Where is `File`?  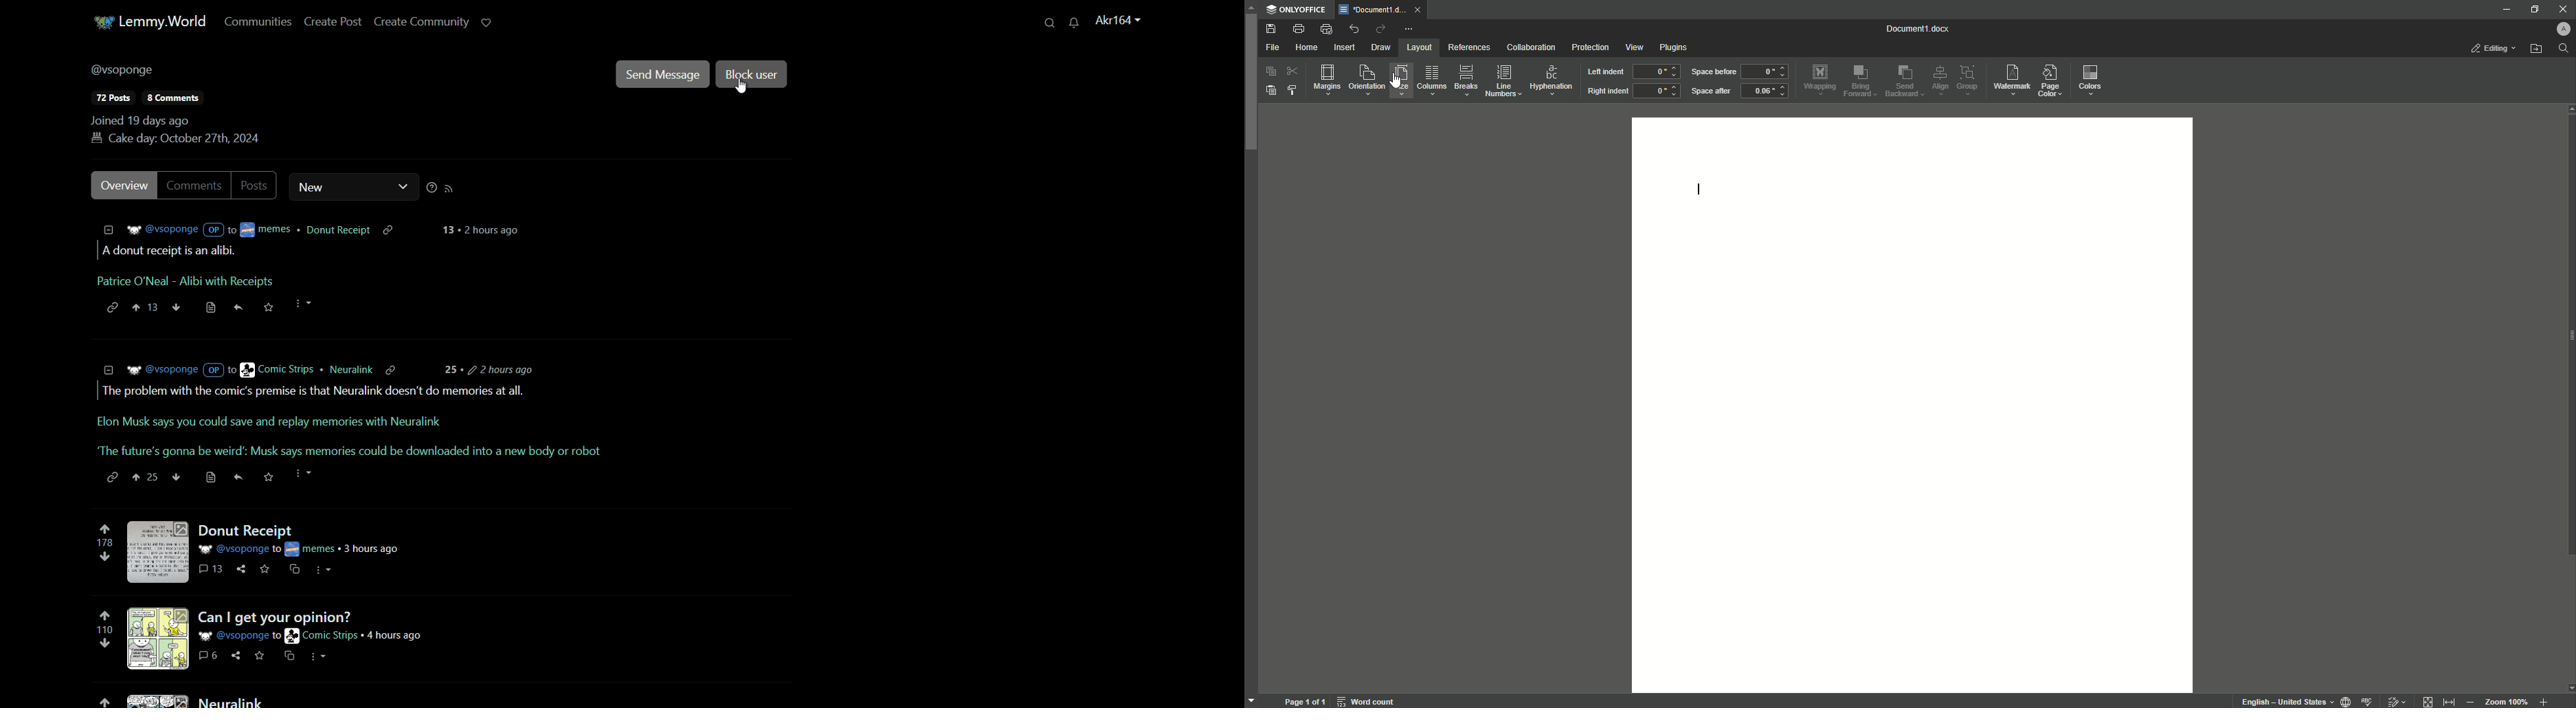
File is located at coordinates (1273, 47).